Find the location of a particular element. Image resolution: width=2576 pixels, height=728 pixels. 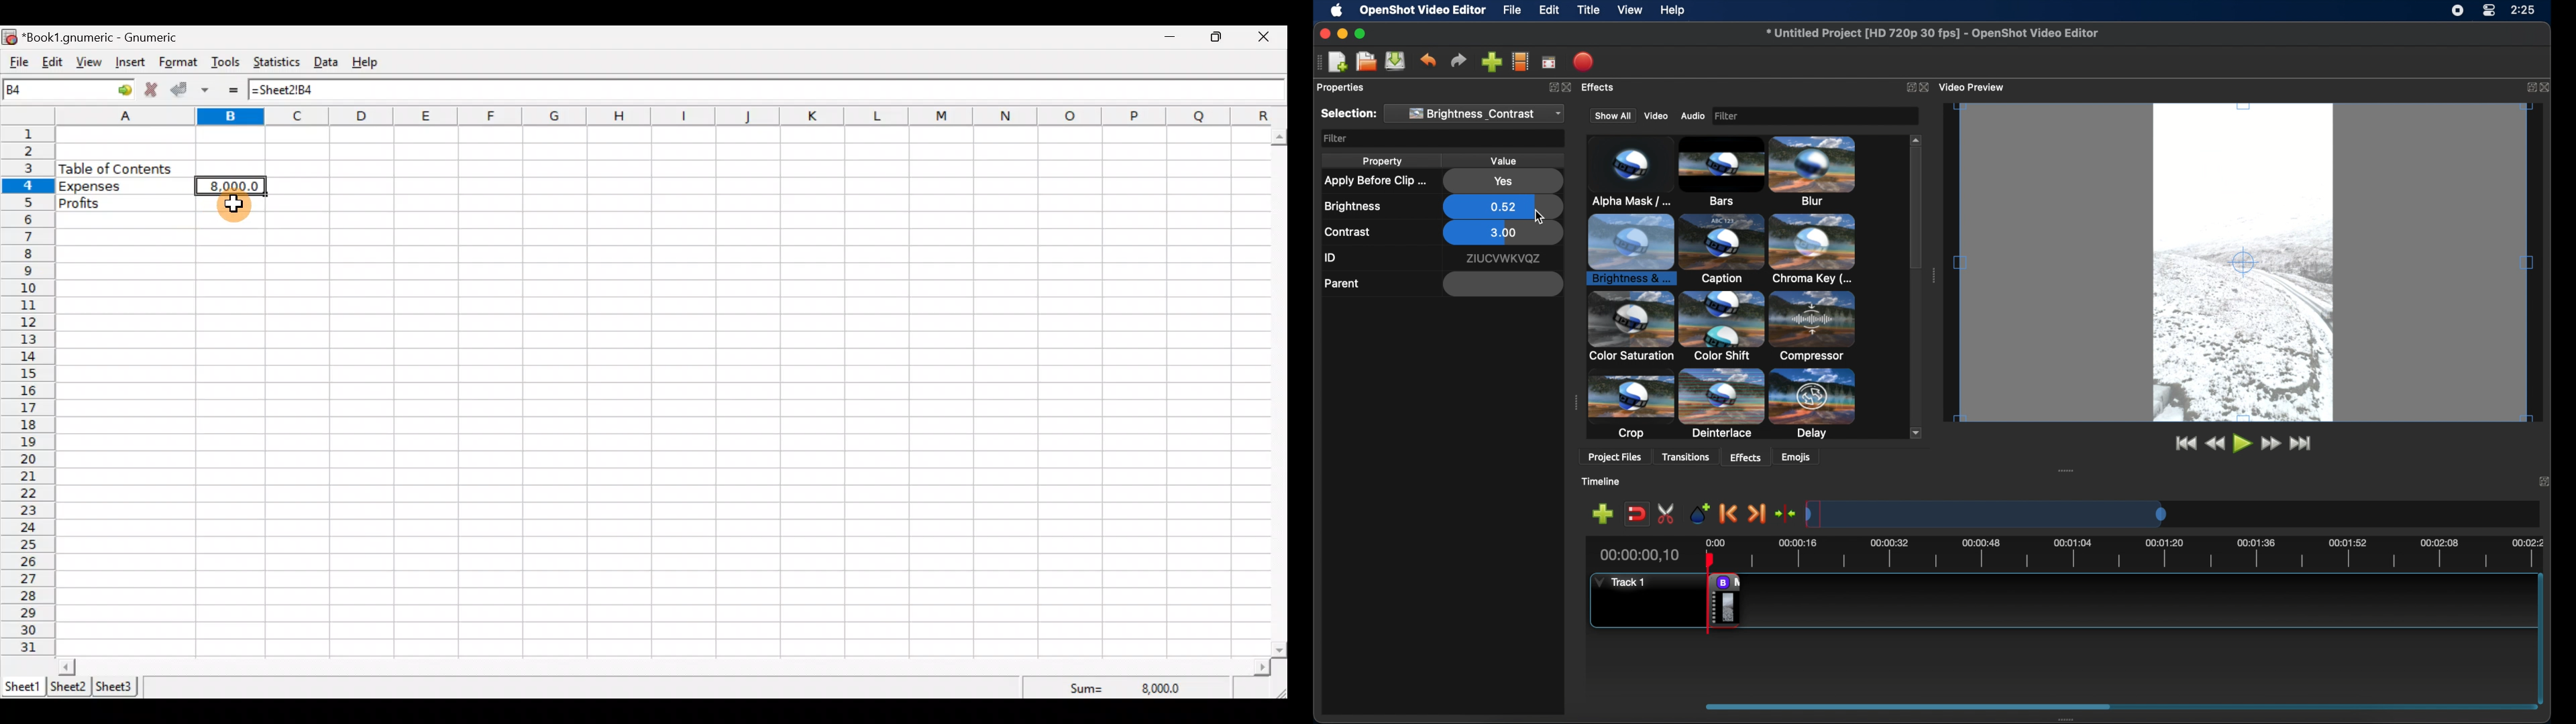

scroll down is located at coordinates (1280, 650).